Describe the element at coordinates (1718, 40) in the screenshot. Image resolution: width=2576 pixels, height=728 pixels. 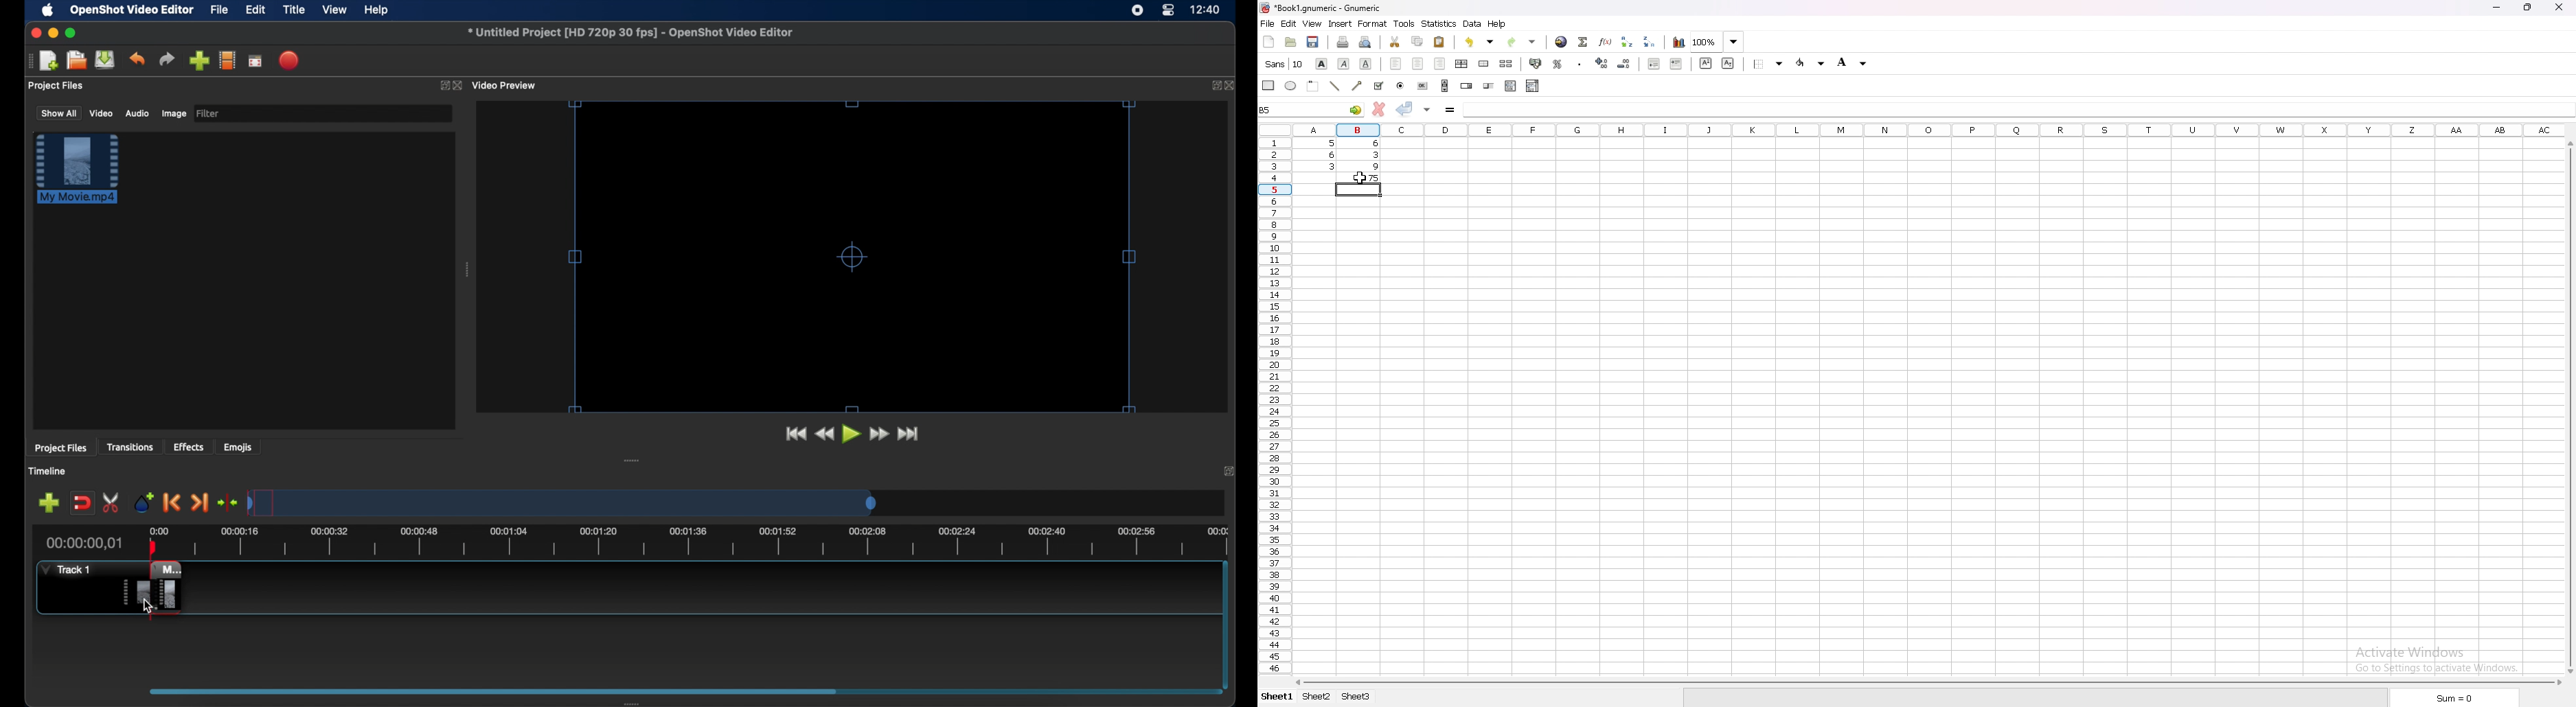
I see `zoom` at that location.